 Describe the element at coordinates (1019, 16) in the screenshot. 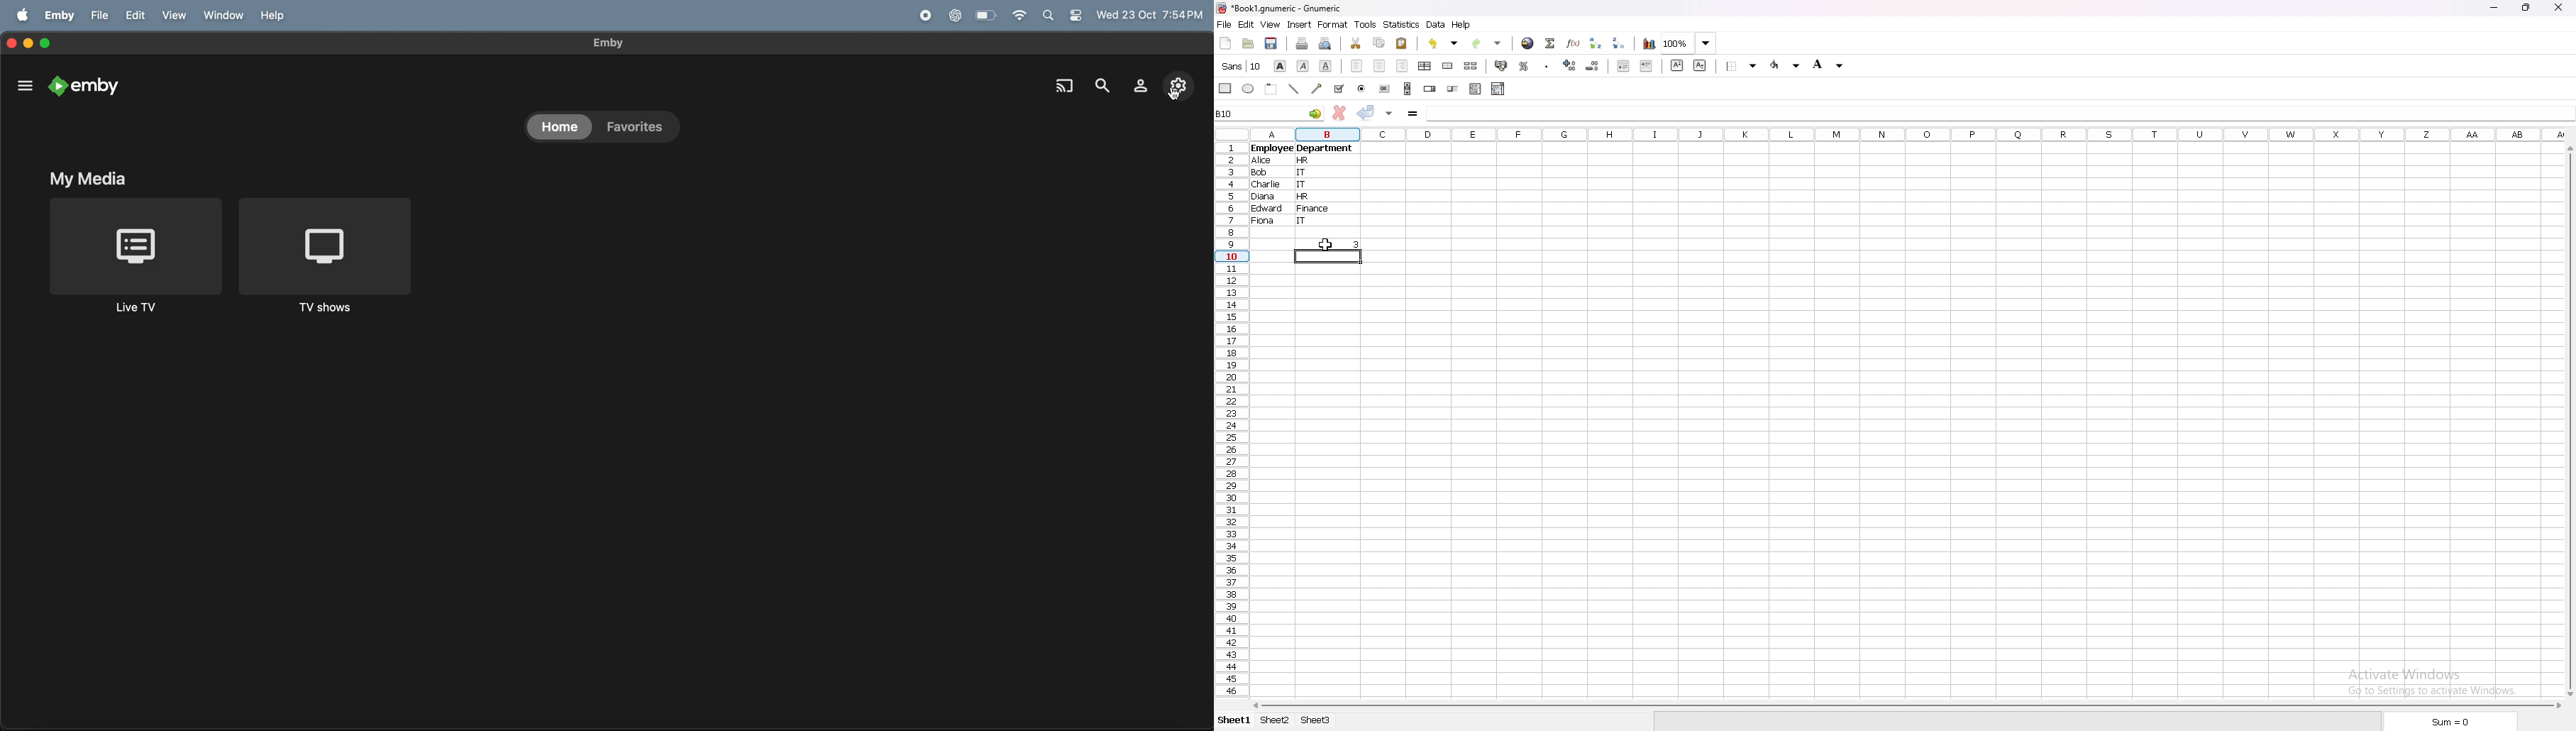

I see `wifi` at that location.